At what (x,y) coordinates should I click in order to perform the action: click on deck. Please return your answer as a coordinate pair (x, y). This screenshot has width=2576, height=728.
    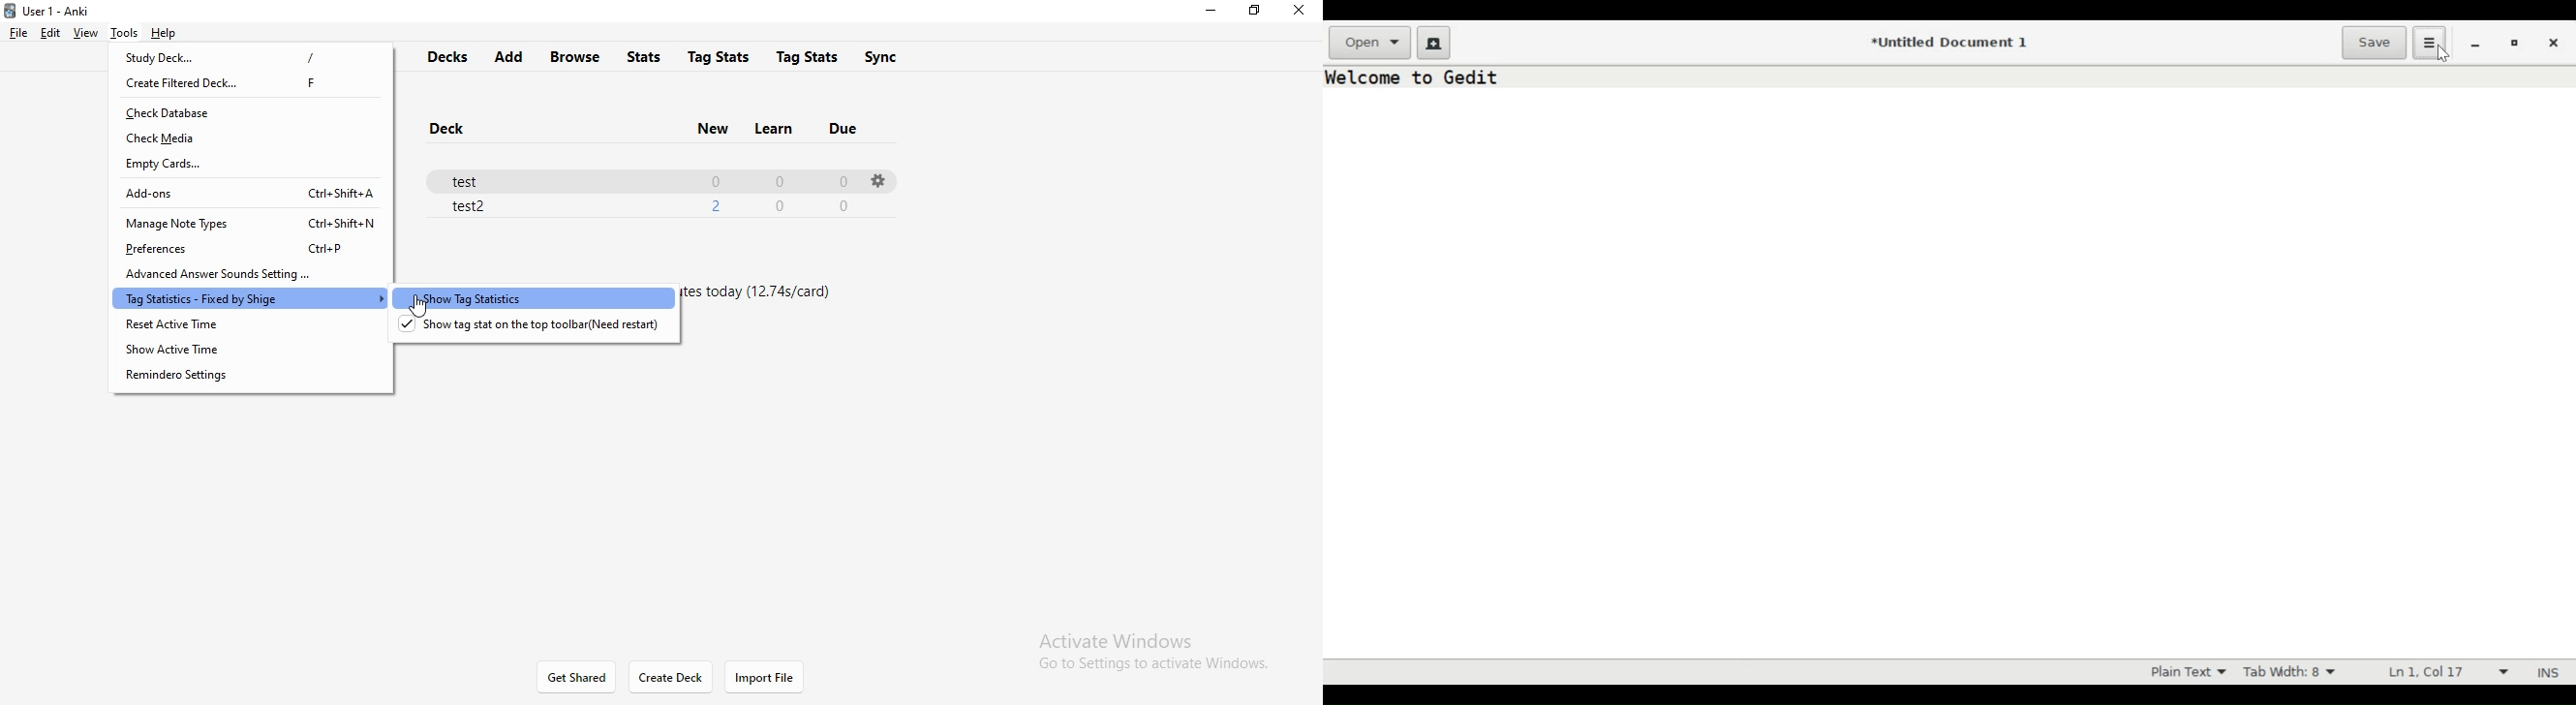
    Looking at the image, I should click on (445, 129).